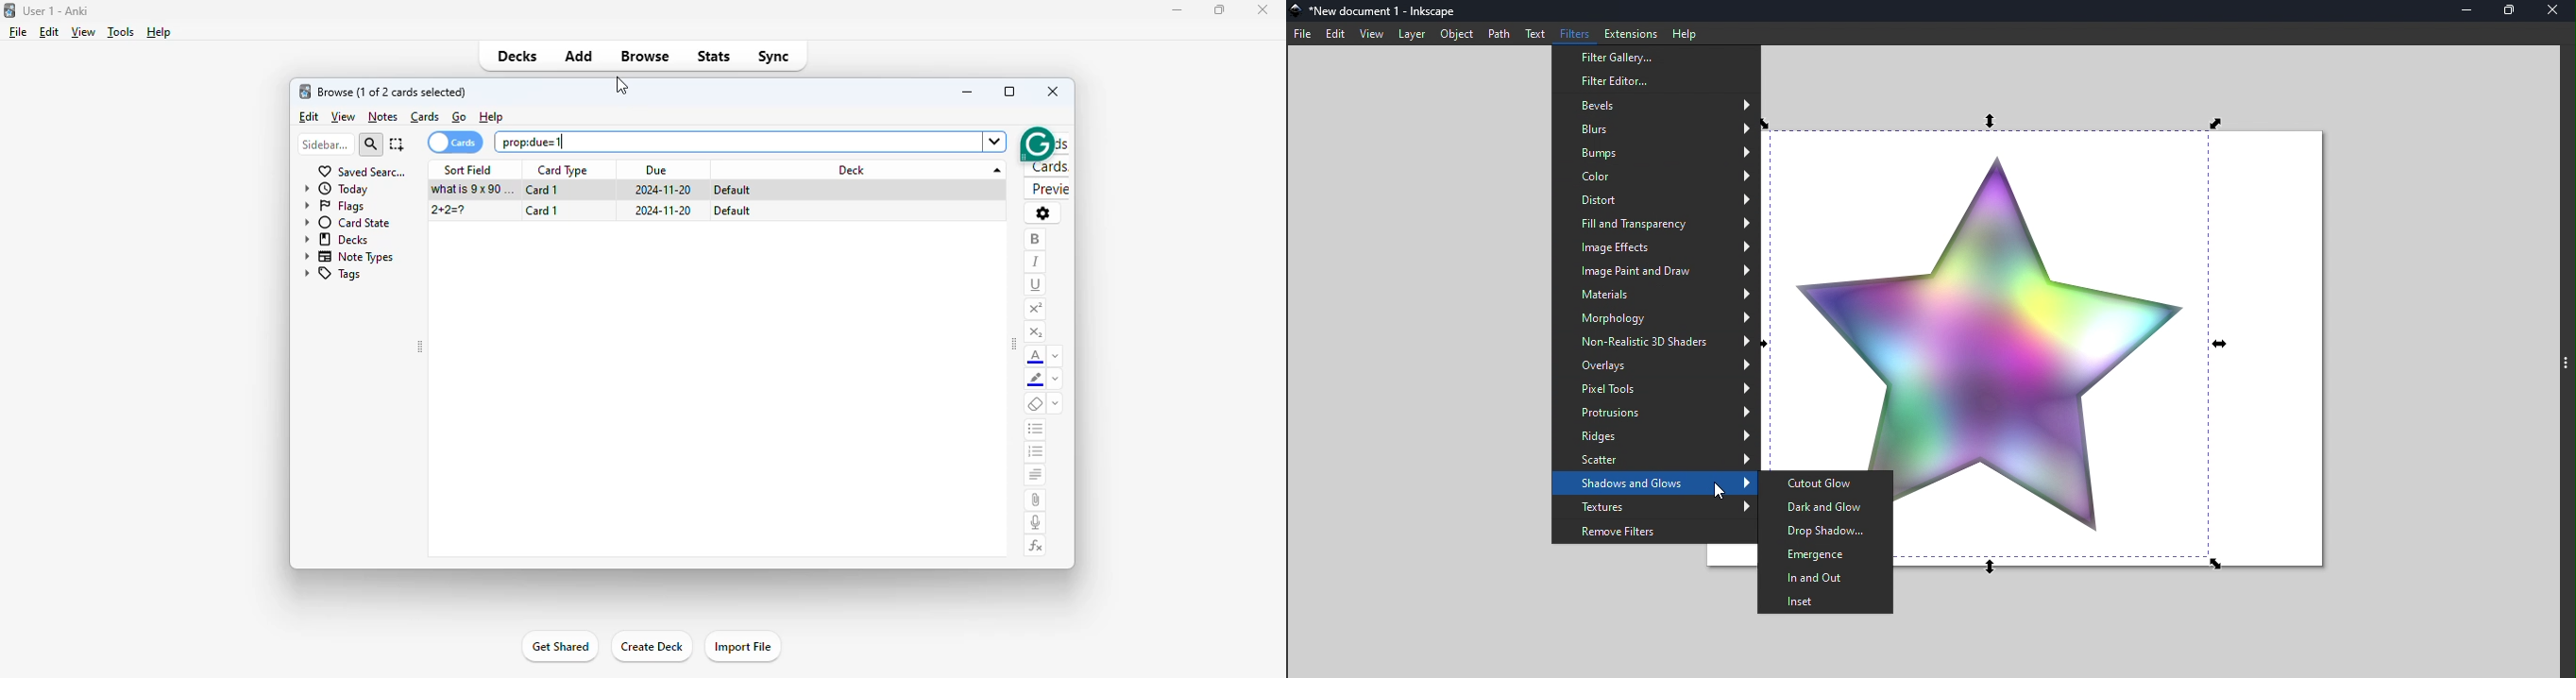 The image size is (2576, 700). What do you see at coordinates (1037, 285) in the screenshot?
I see `underline` at bounding box center [1037, 285].